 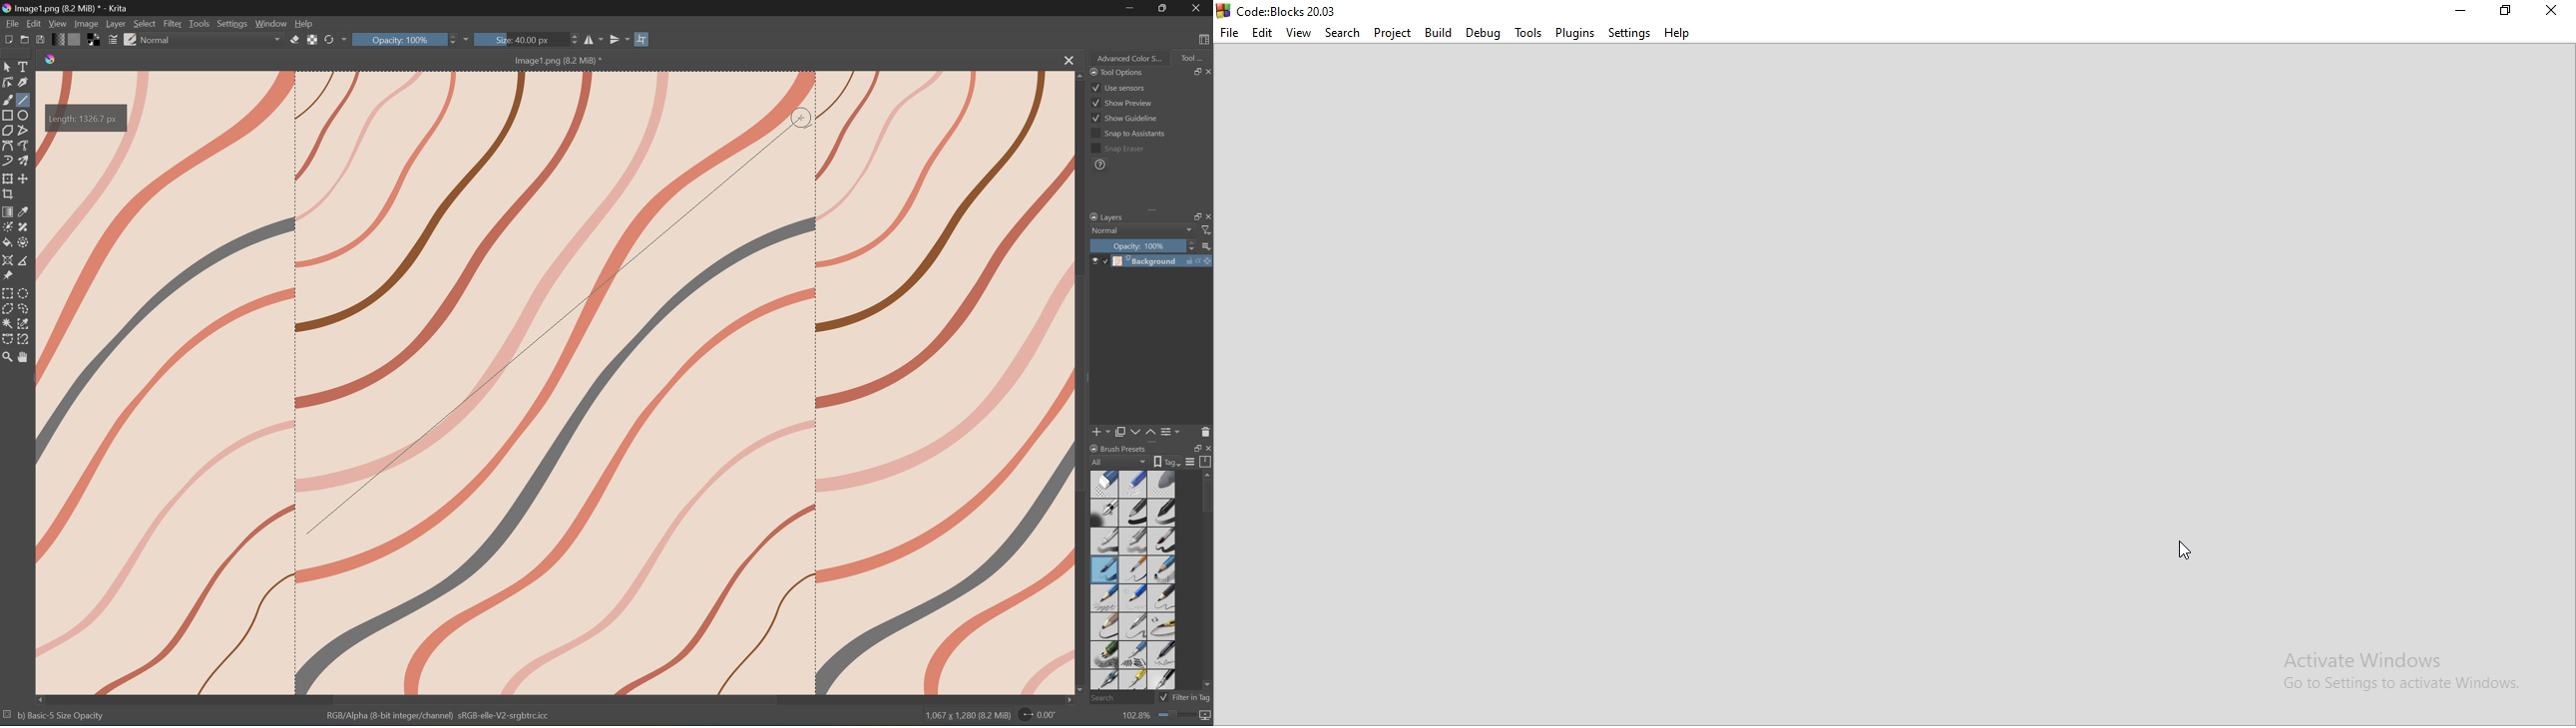 I want to click on Map the displayed canvas size between pixel size or print size, so click(x=1206, y=717).